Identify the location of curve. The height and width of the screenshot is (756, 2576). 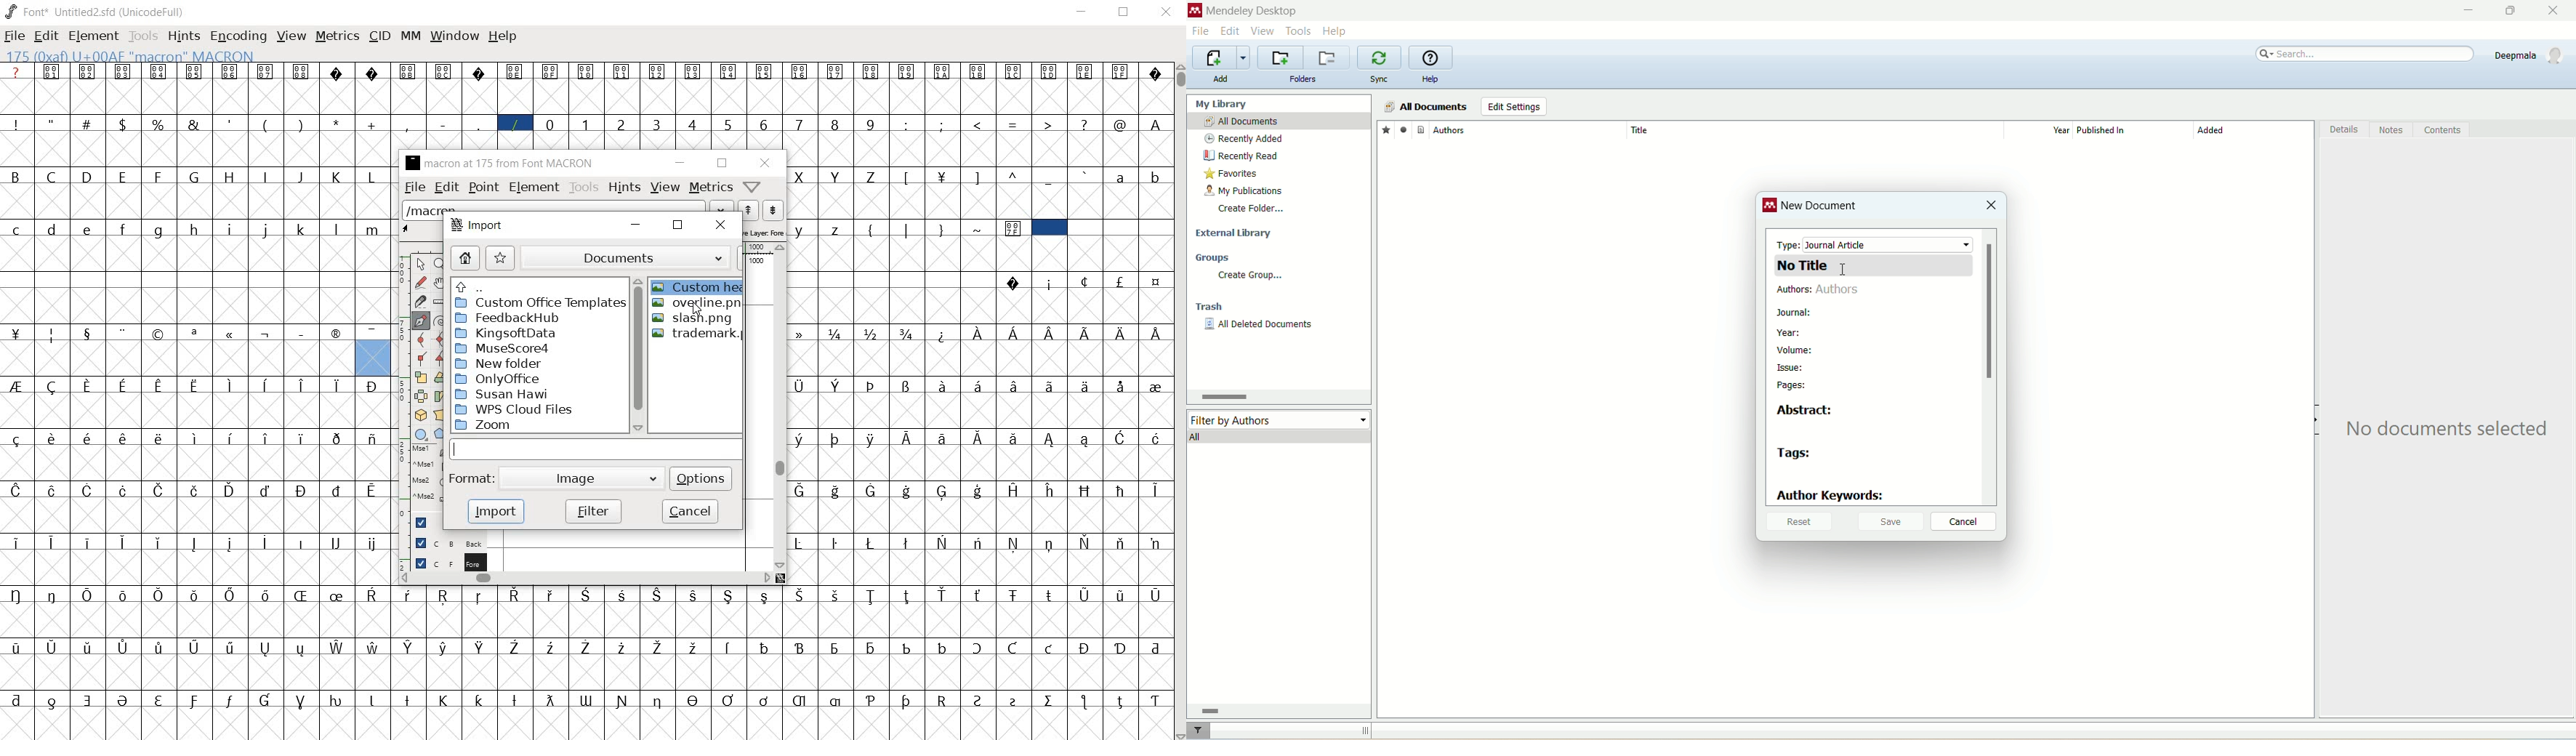
(418, 339).